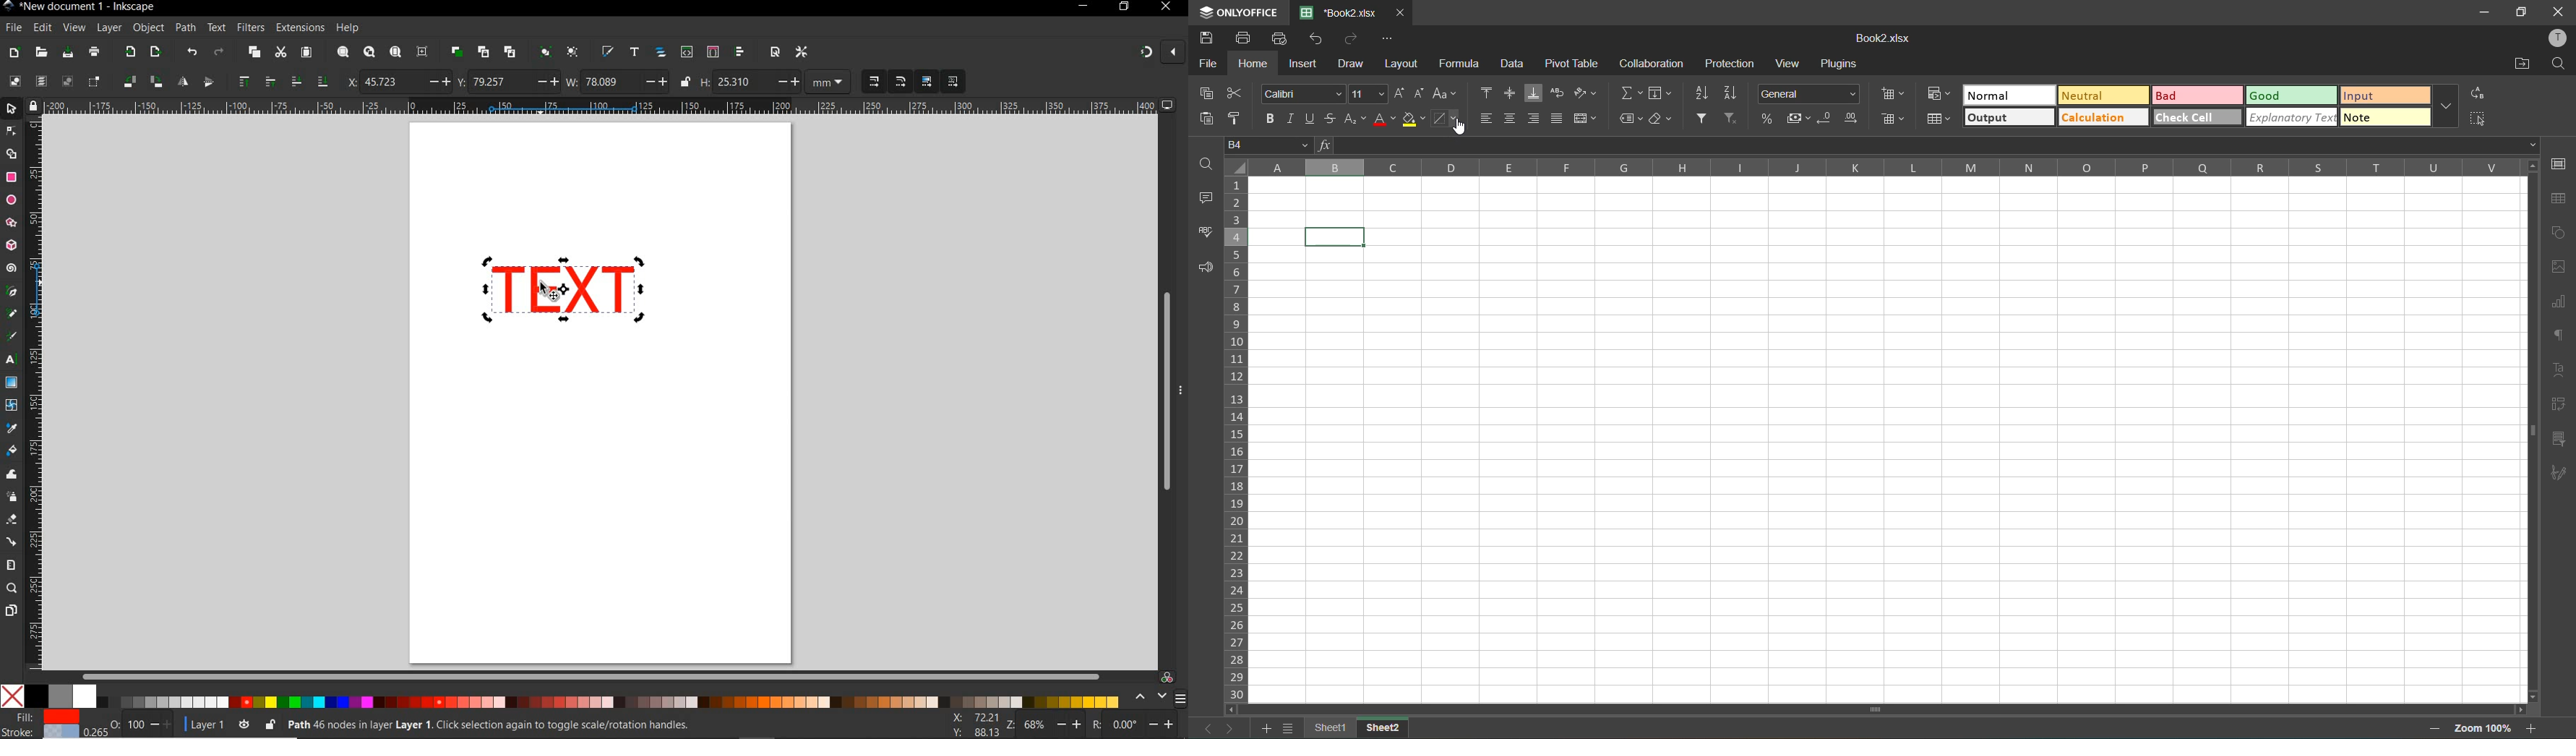  I want to click on clearfilter, so click(1733, 117).